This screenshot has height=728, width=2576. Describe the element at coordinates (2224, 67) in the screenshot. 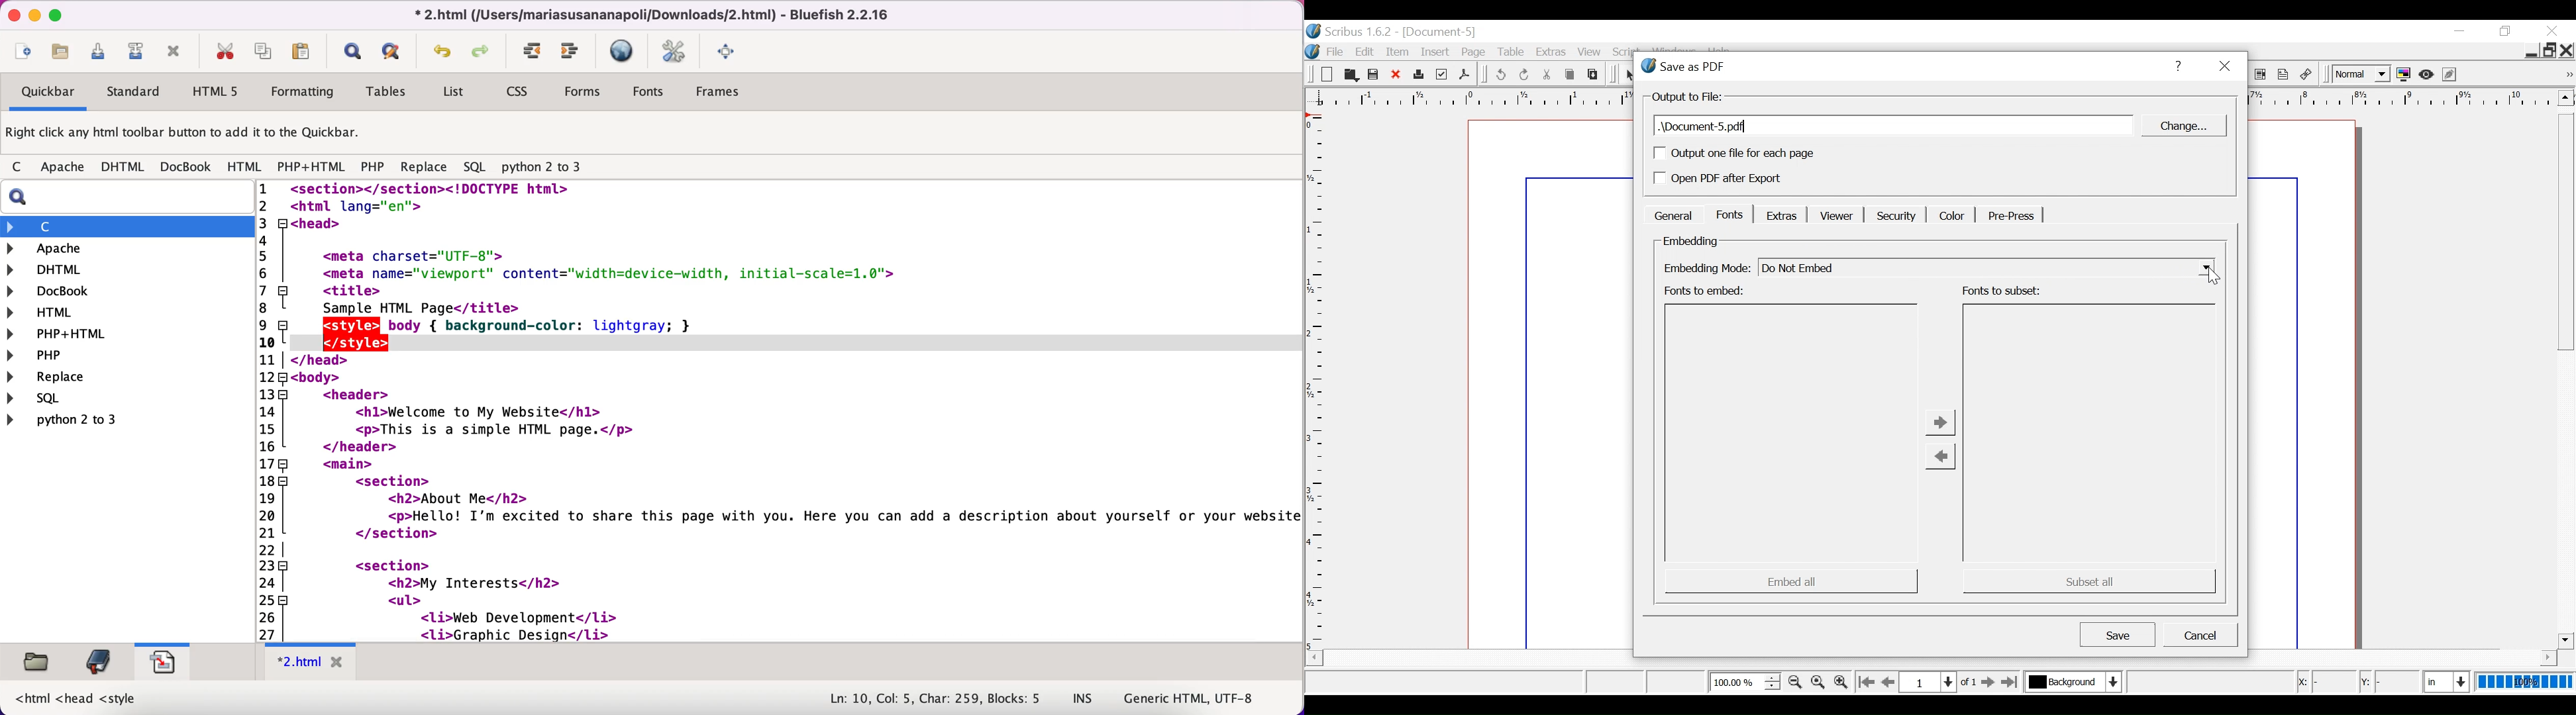

I see `Close` at that location.